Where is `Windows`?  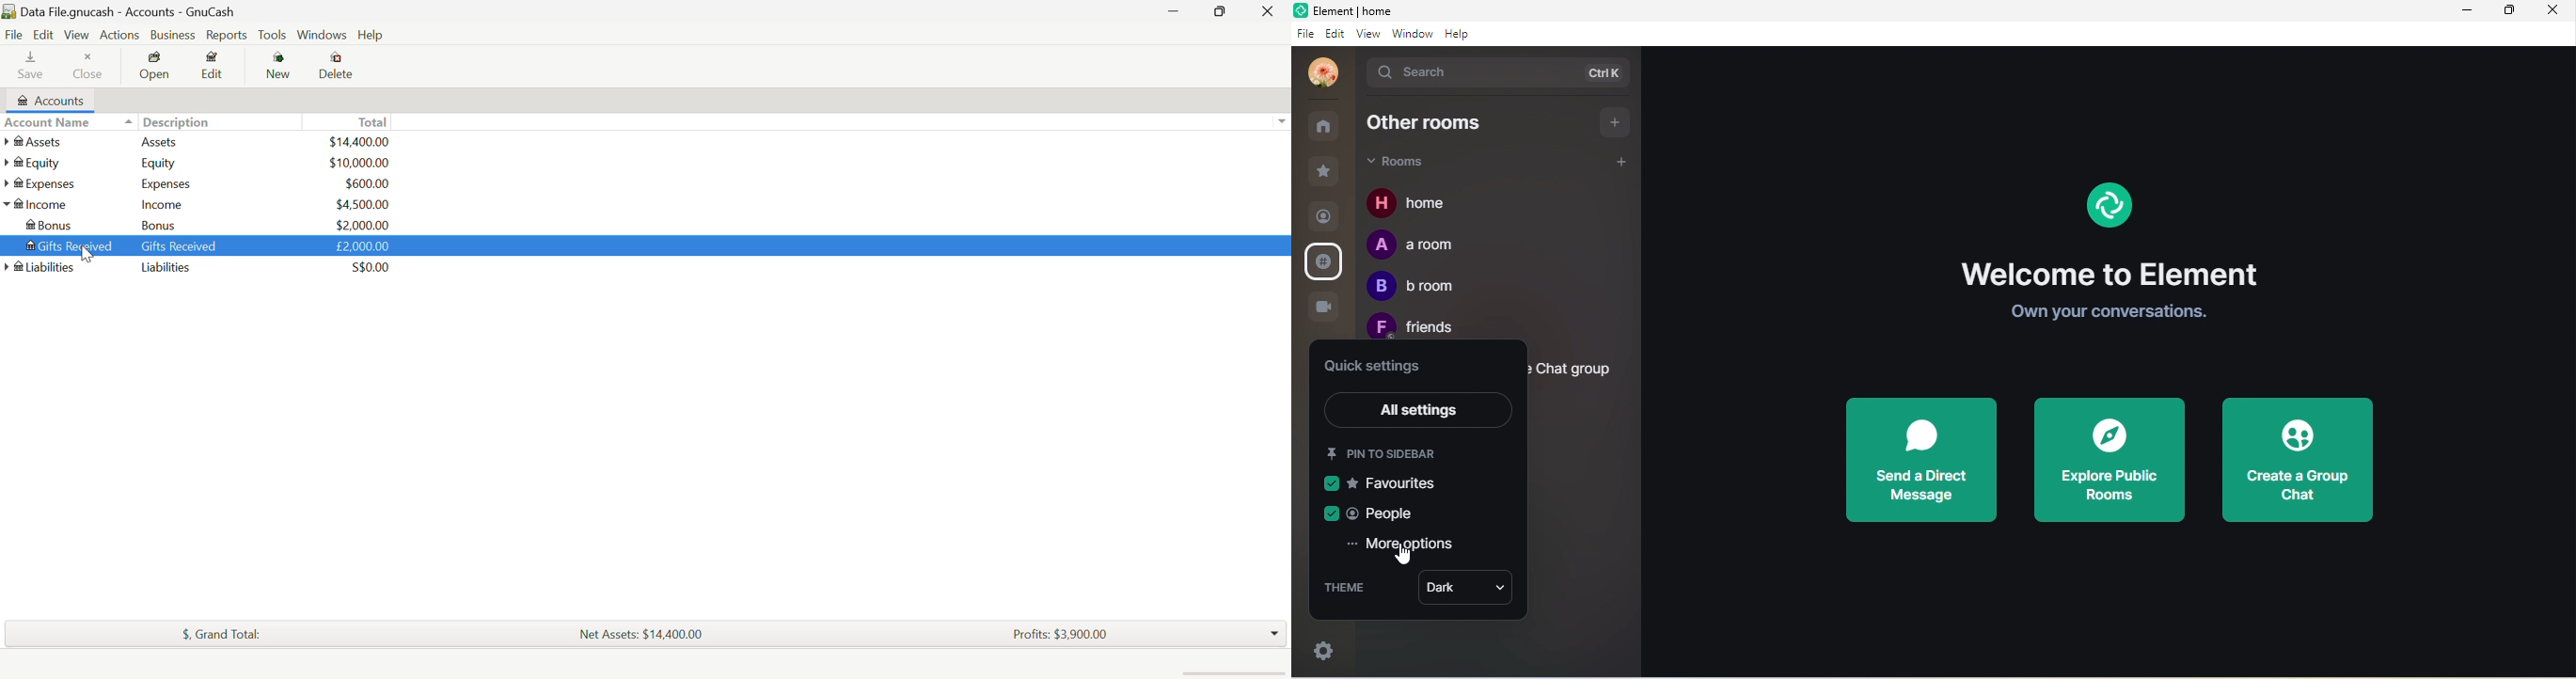 Windows is located at coordinates (322, 35).